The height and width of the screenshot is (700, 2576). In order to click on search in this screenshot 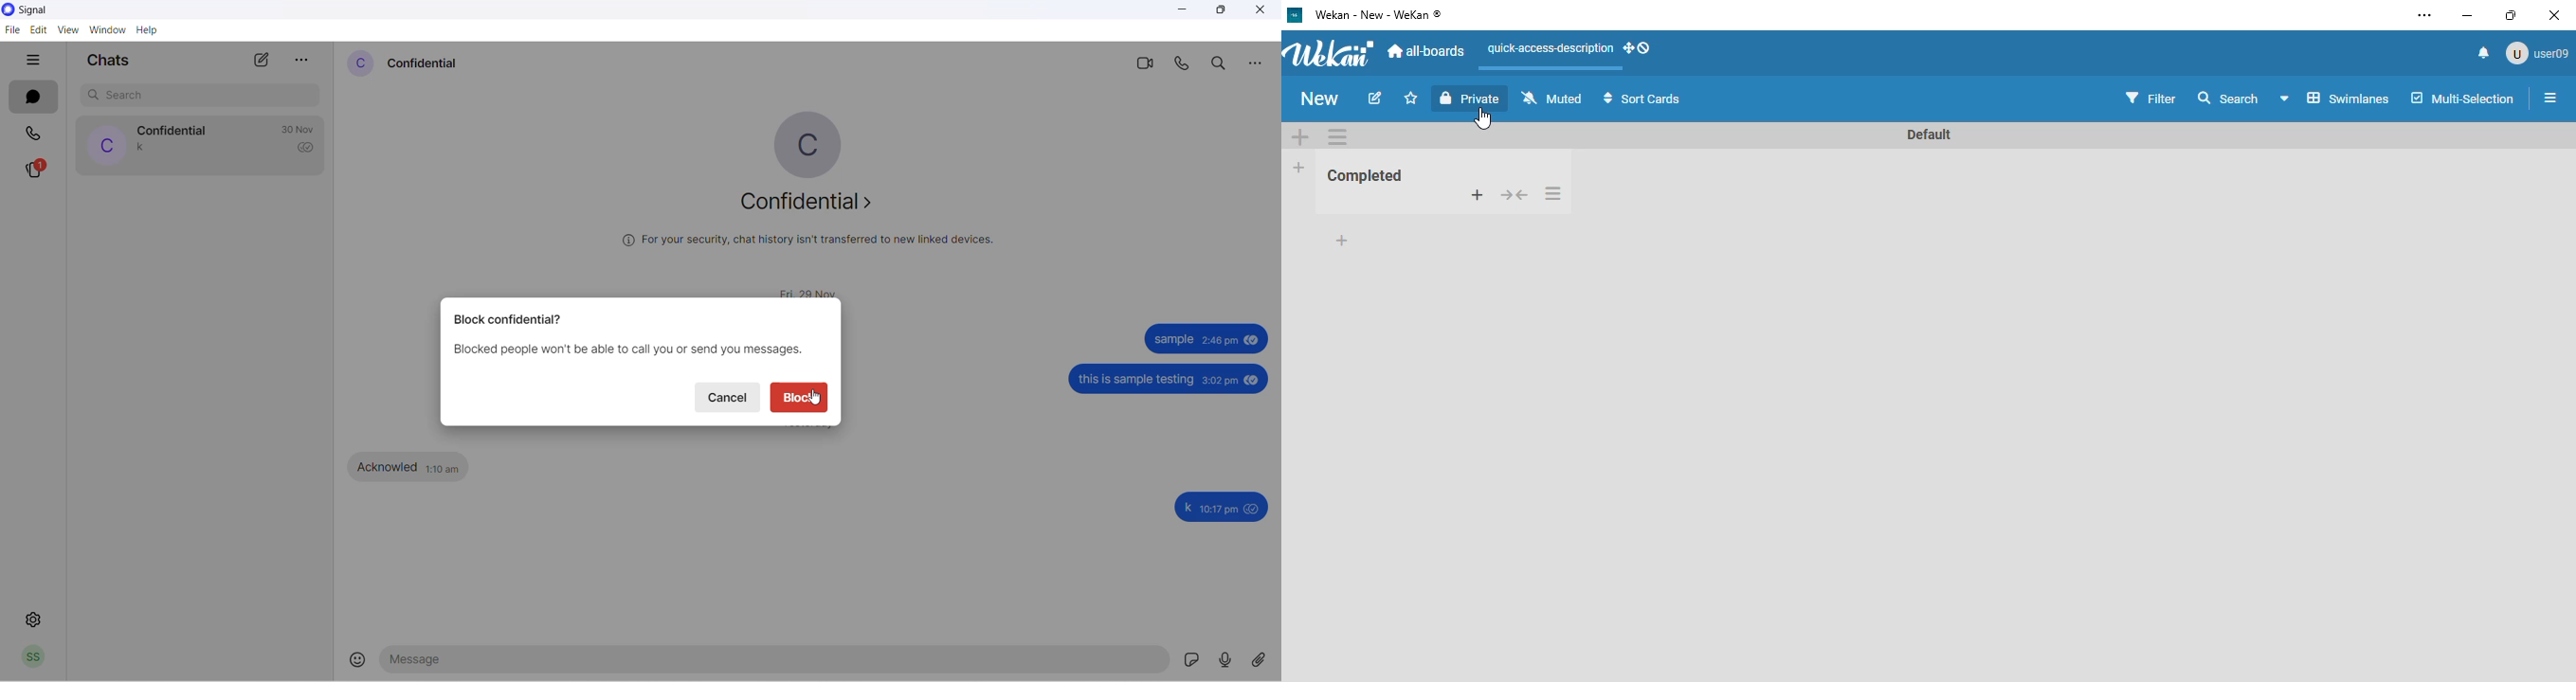, I will do `click(2227, 99)`.